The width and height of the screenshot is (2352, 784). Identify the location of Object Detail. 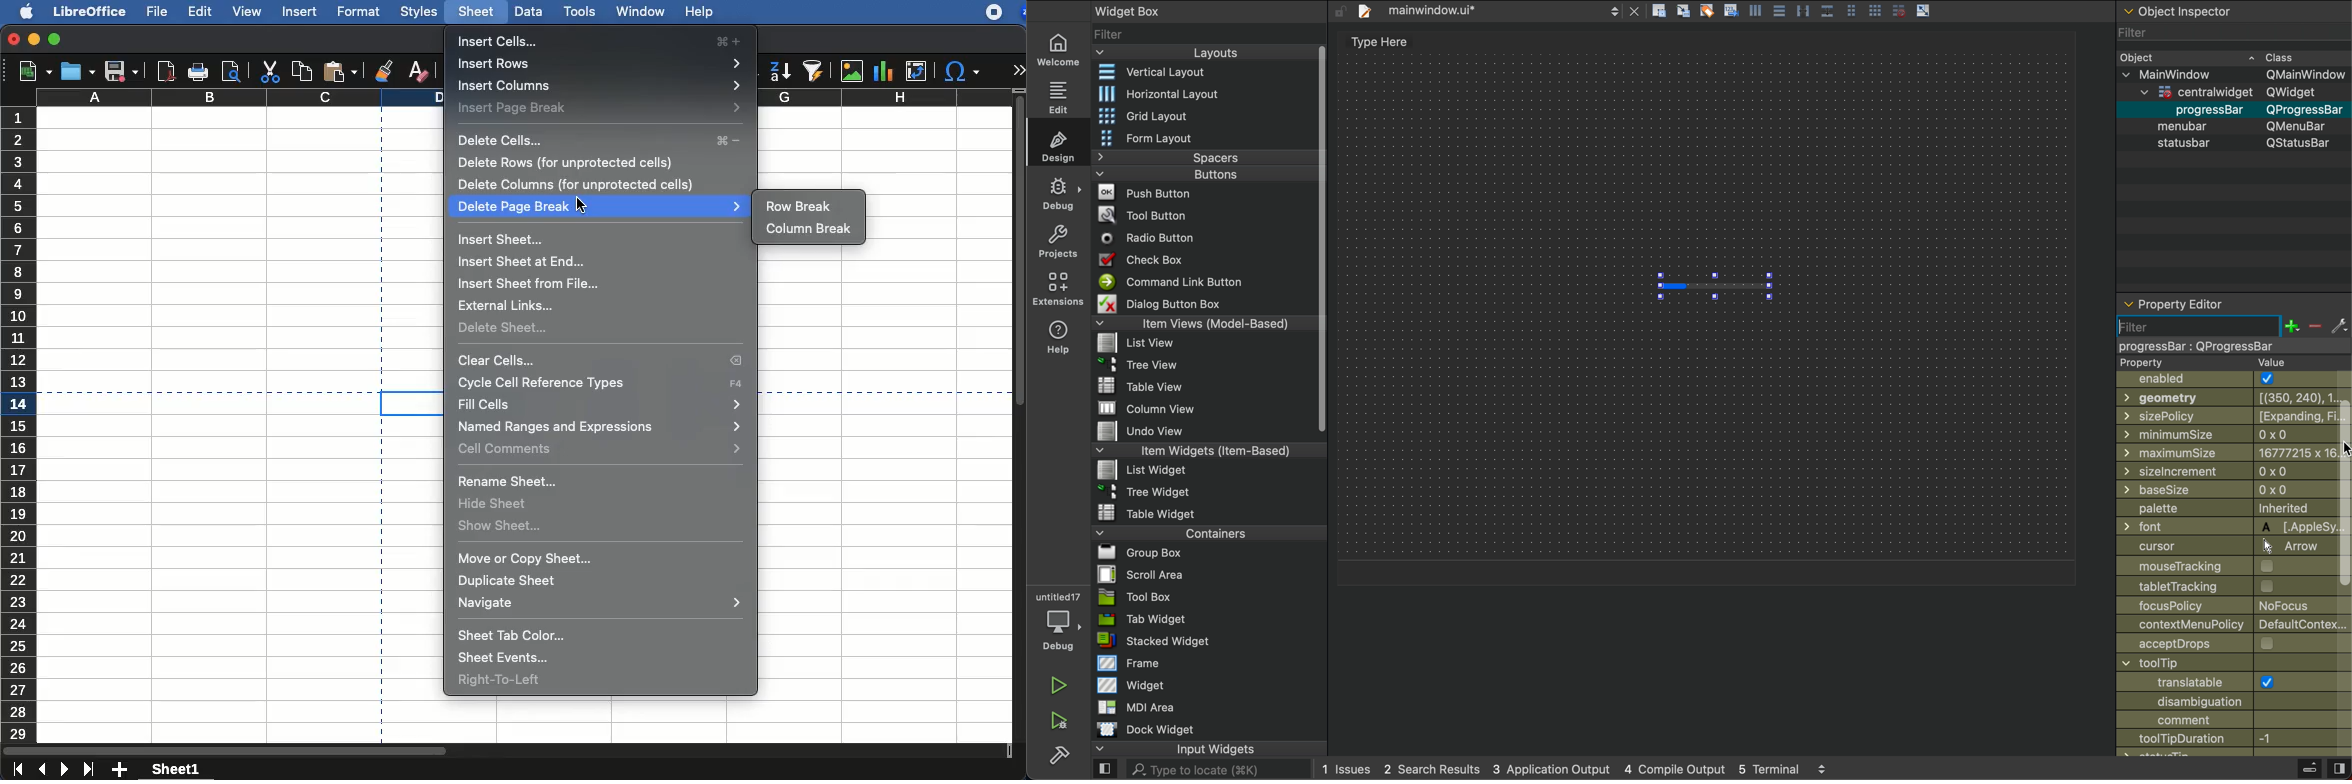
(2233, 99).